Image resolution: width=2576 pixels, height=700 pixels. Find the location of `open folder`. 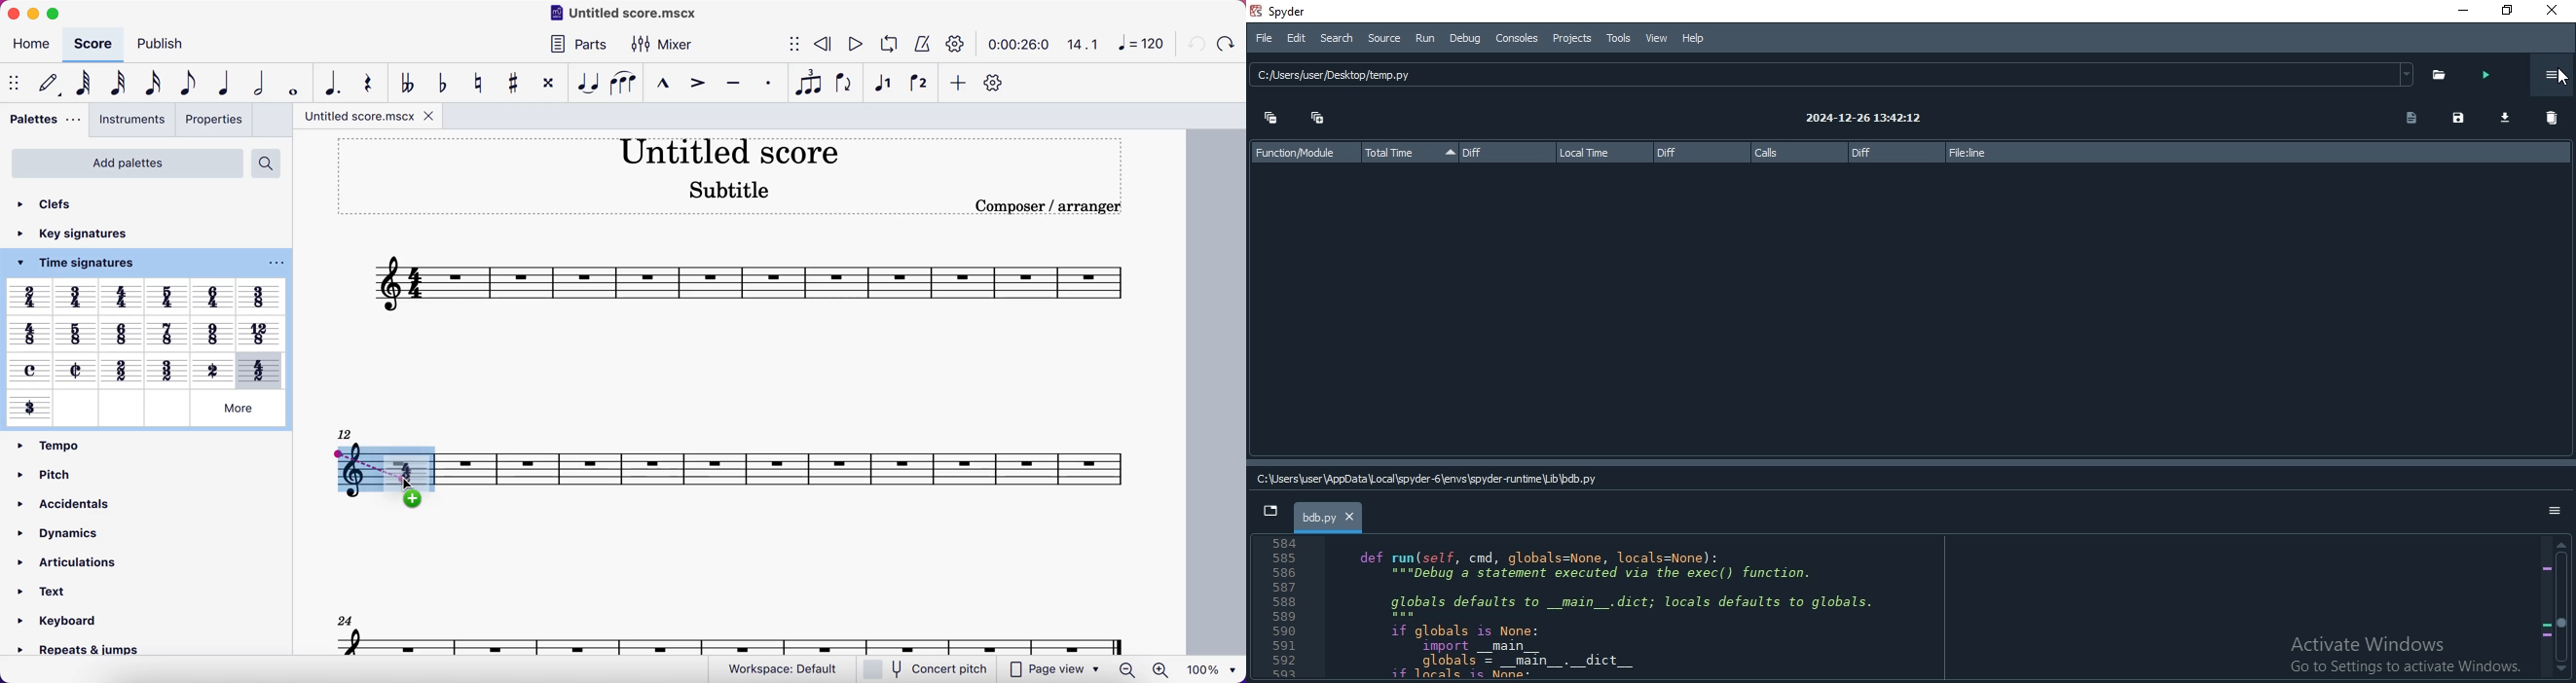

open folder is located at coordinates (2445, 74).